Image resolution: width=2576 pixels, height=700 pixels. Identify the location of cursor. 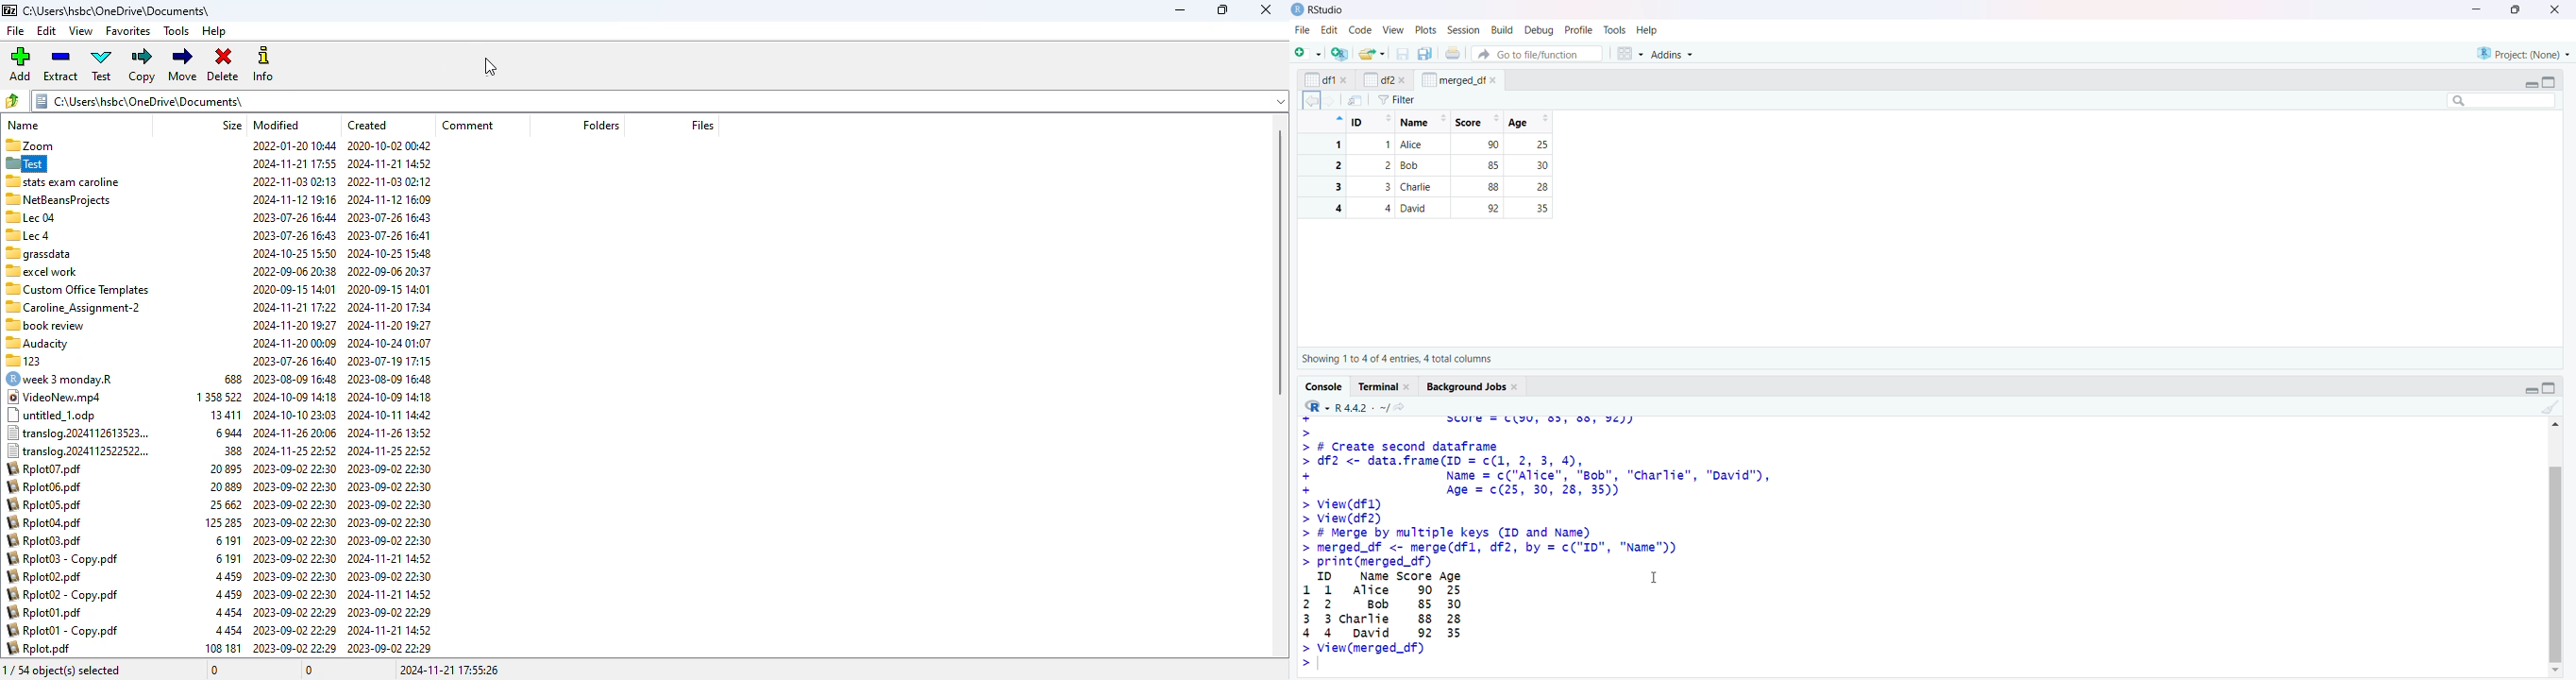
(1655, 577).